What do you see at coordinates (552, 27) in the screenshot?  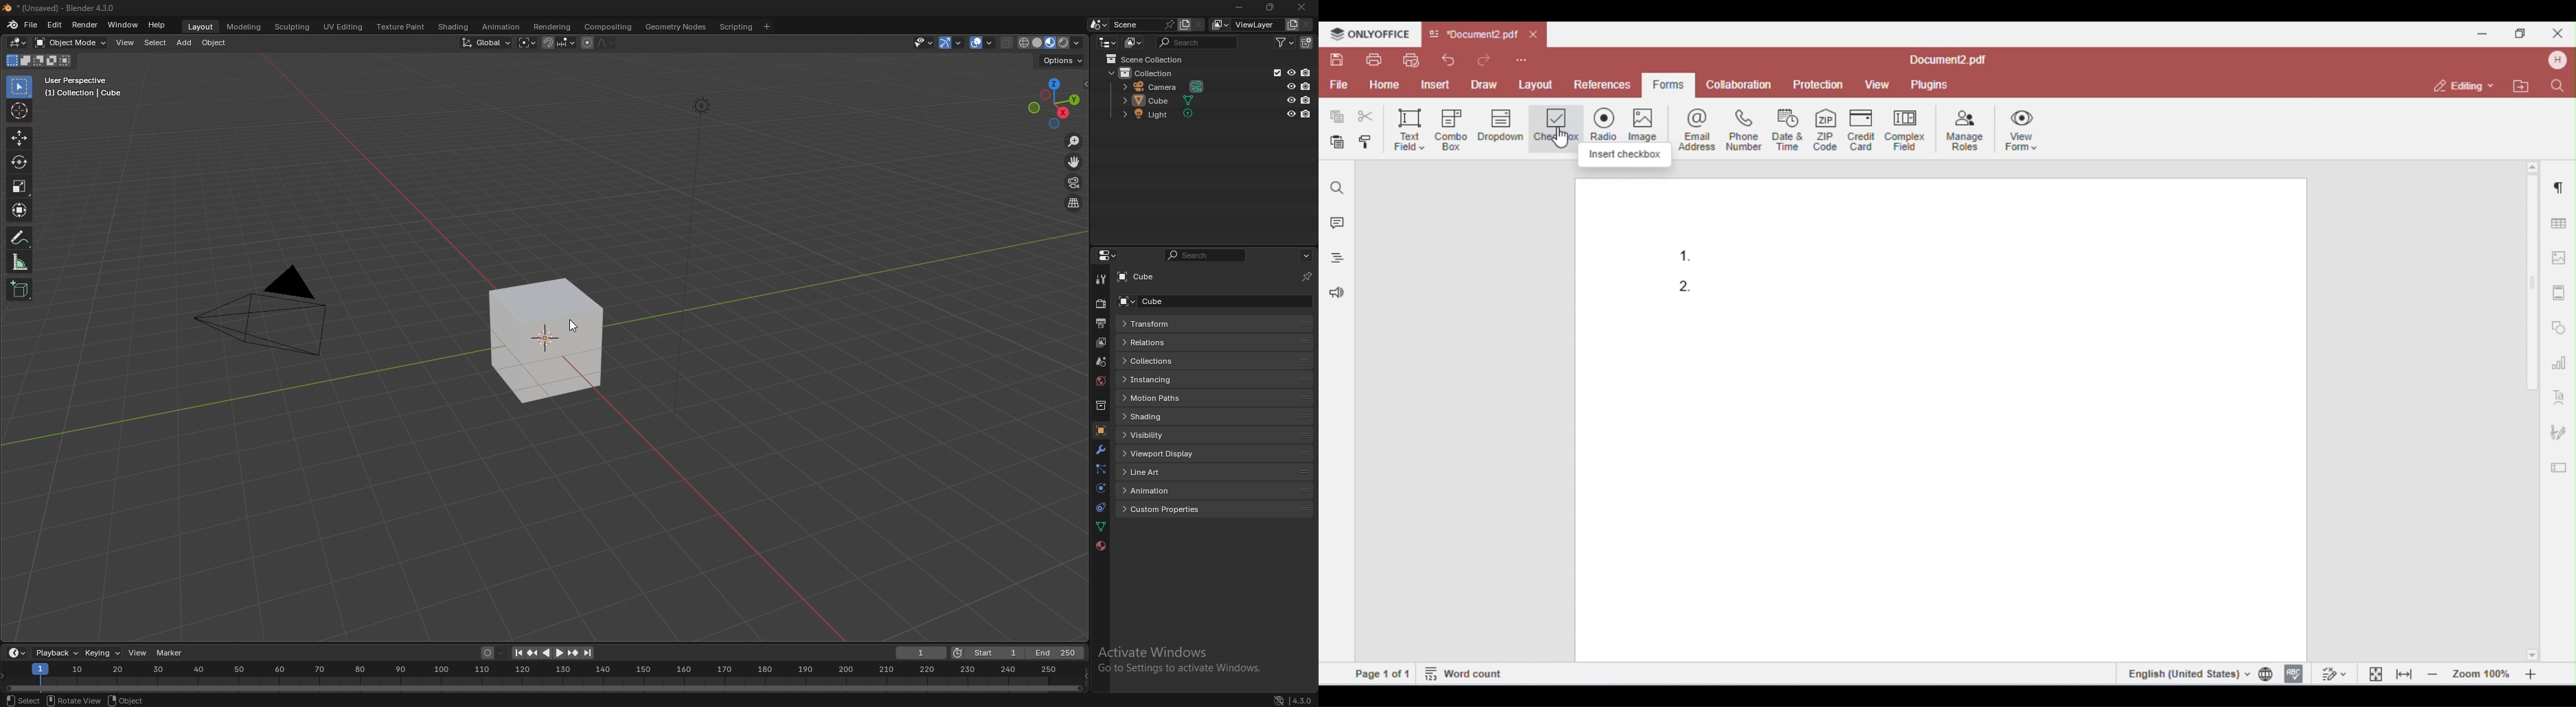 I see `rendering` at bounding box center [552, 27].